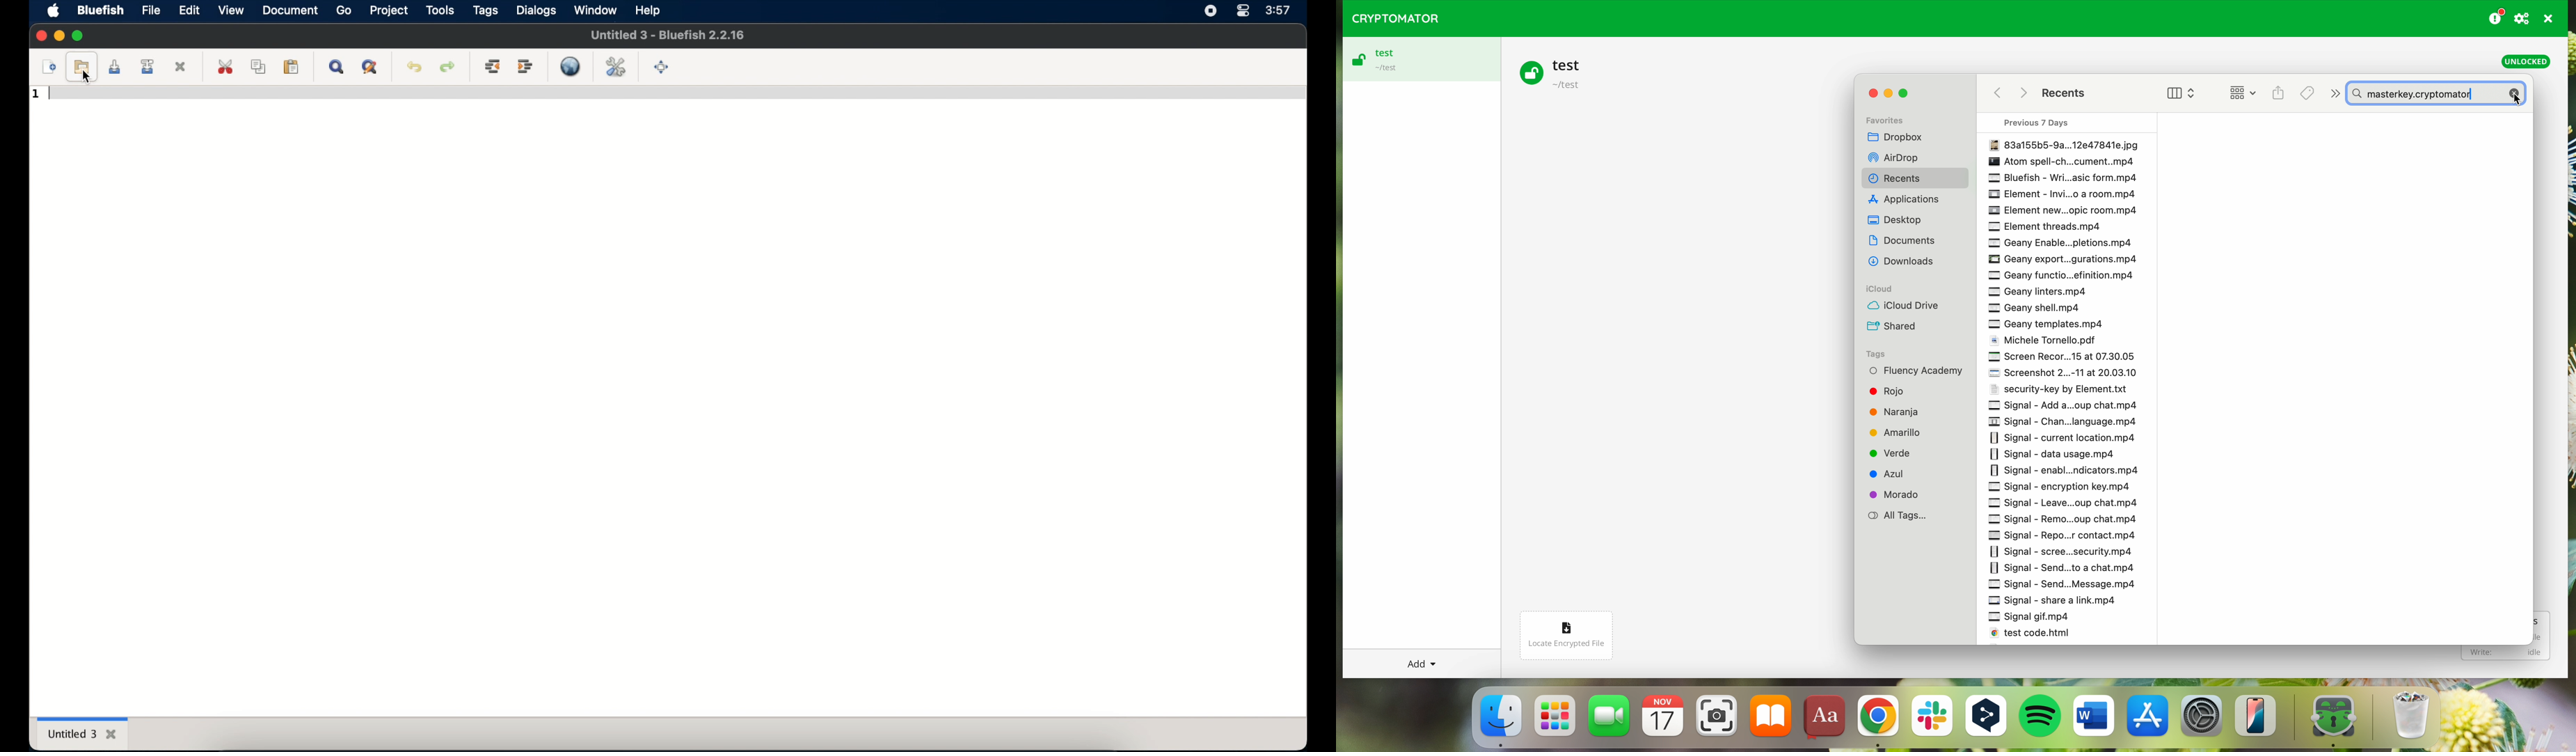  Describe the element at coordinates (1902, 157) in the screenshot. I see `` at that location.